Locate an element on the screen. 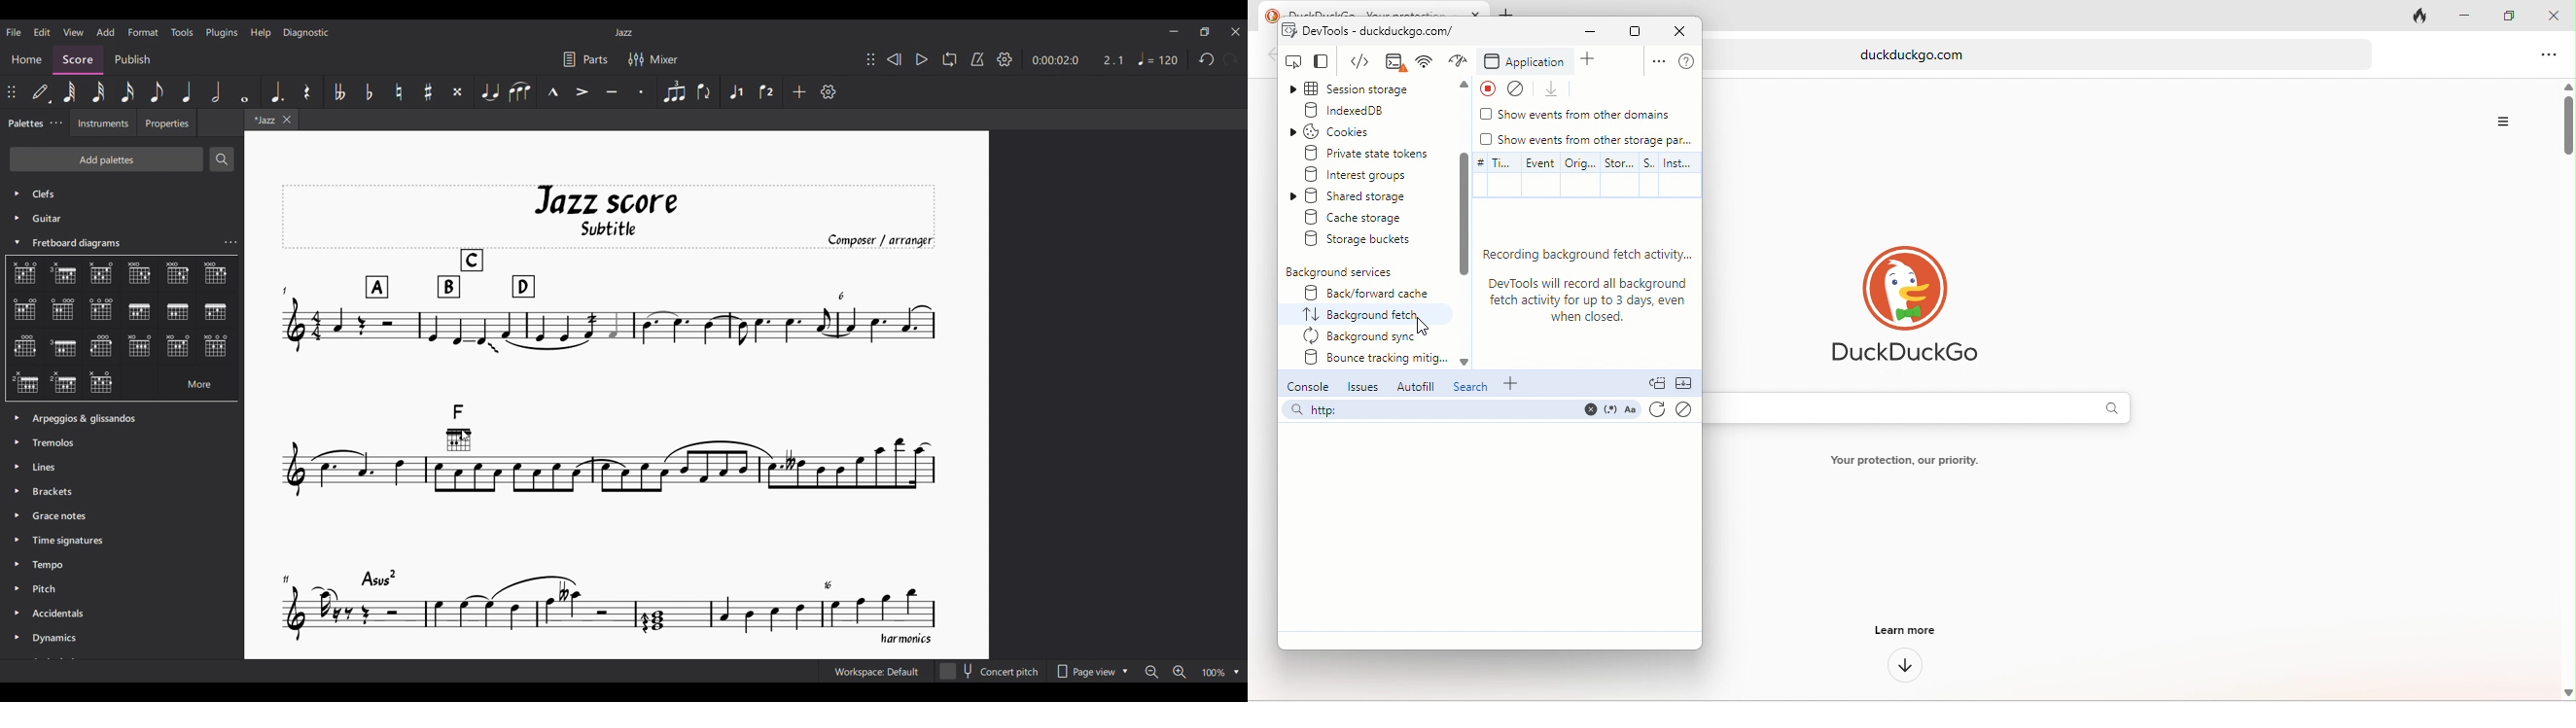 The image size is (2576, 728). Chart 2 is located at coordinates (67, 275).